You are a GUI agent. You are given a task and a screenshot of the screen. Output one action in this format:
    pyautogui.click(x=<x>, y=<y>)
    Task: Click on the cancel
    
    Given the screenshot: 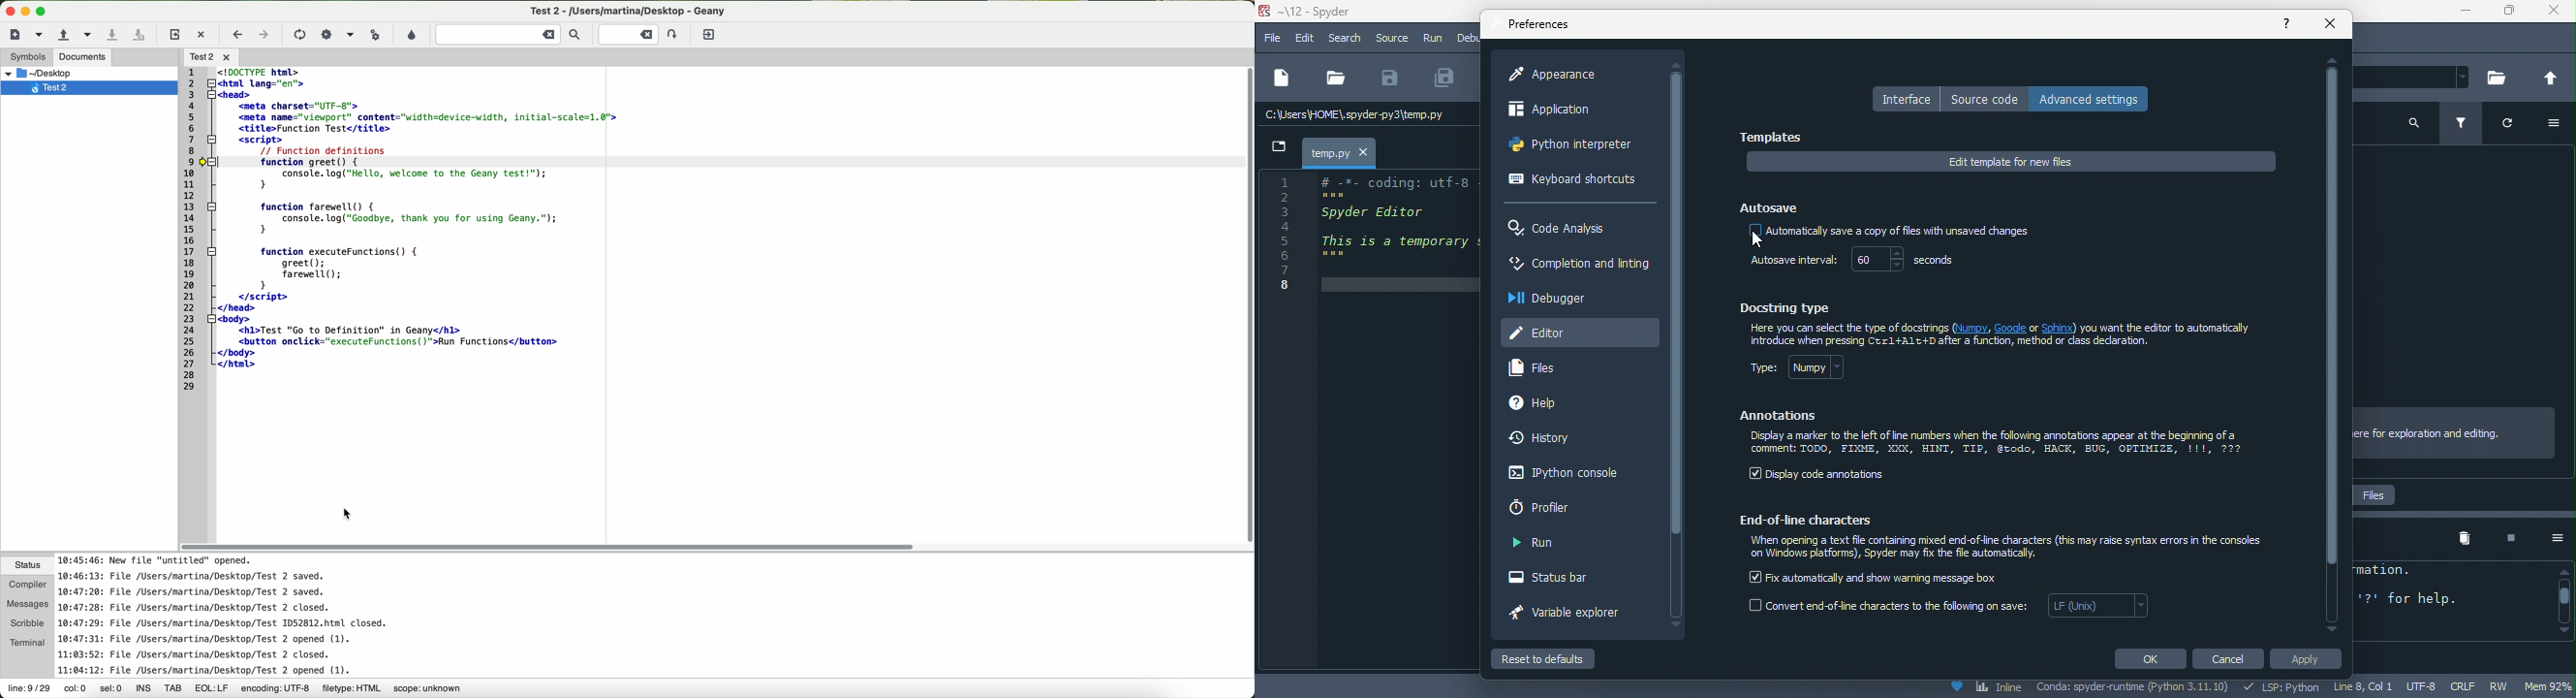 What is the action you would take?
    pyautogui.click(x=2231, y=659)
    